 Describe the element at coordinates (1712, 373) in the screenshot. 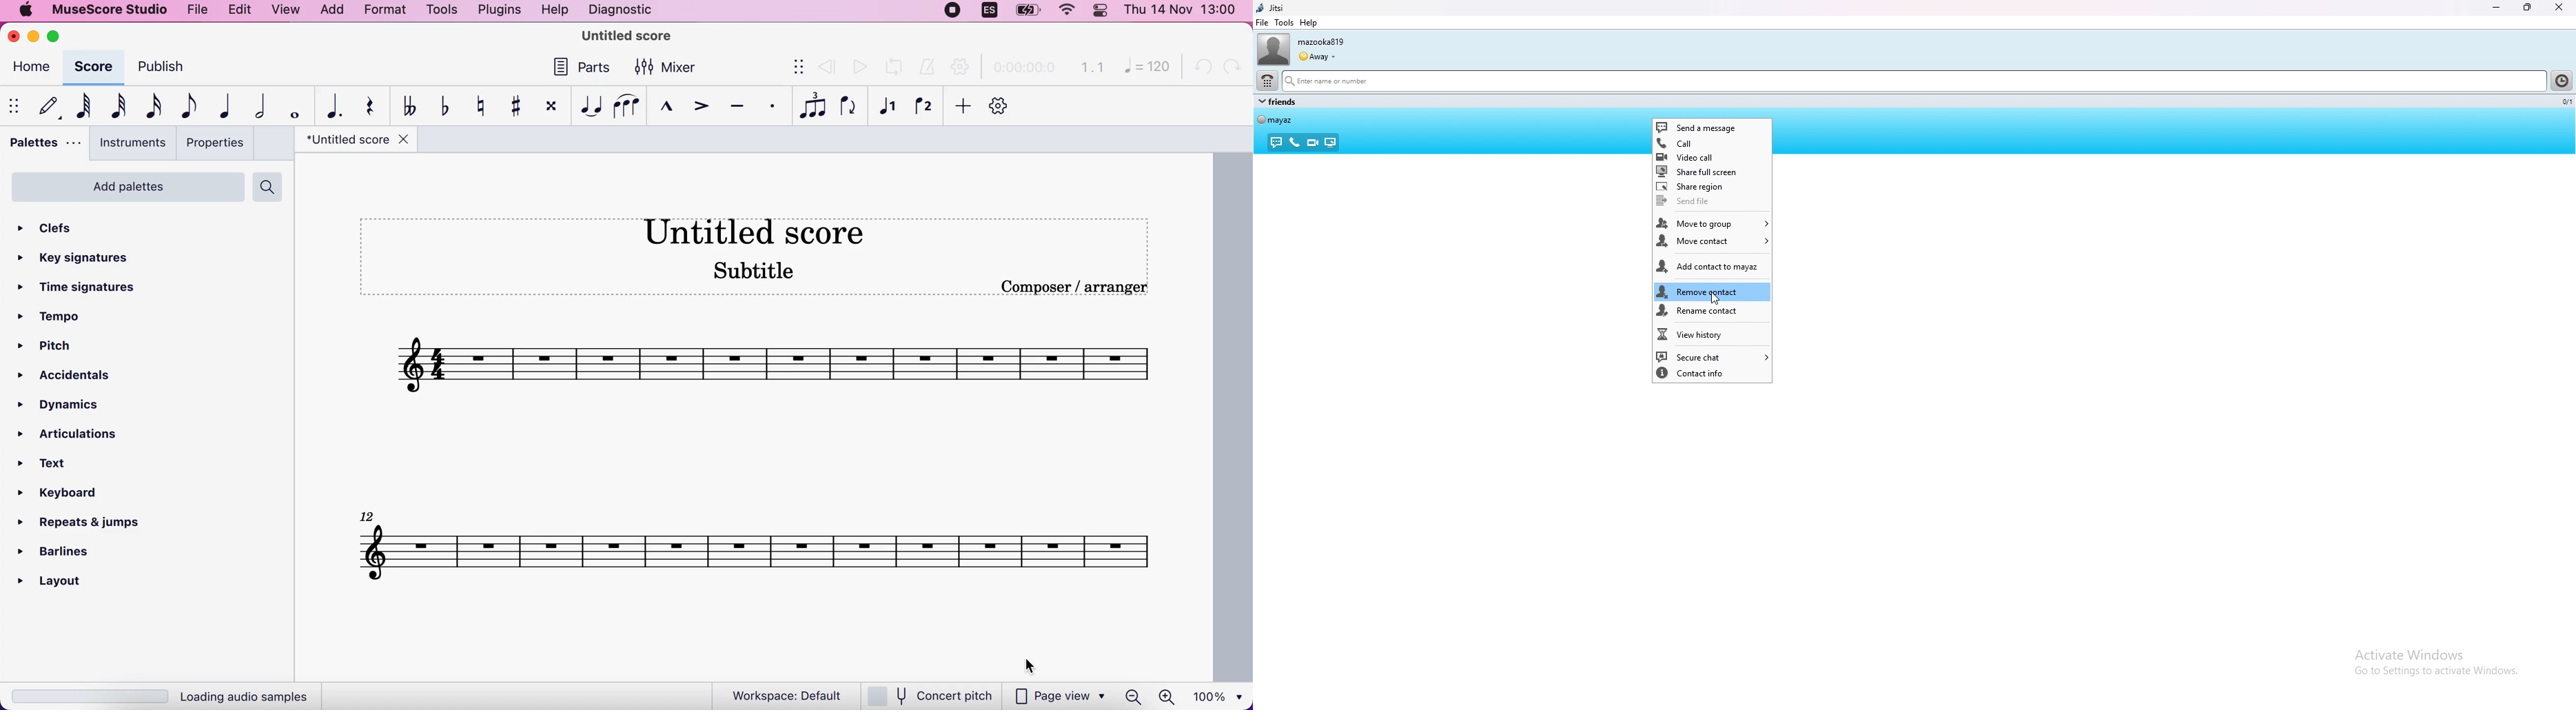

I see `contact info` at that location.